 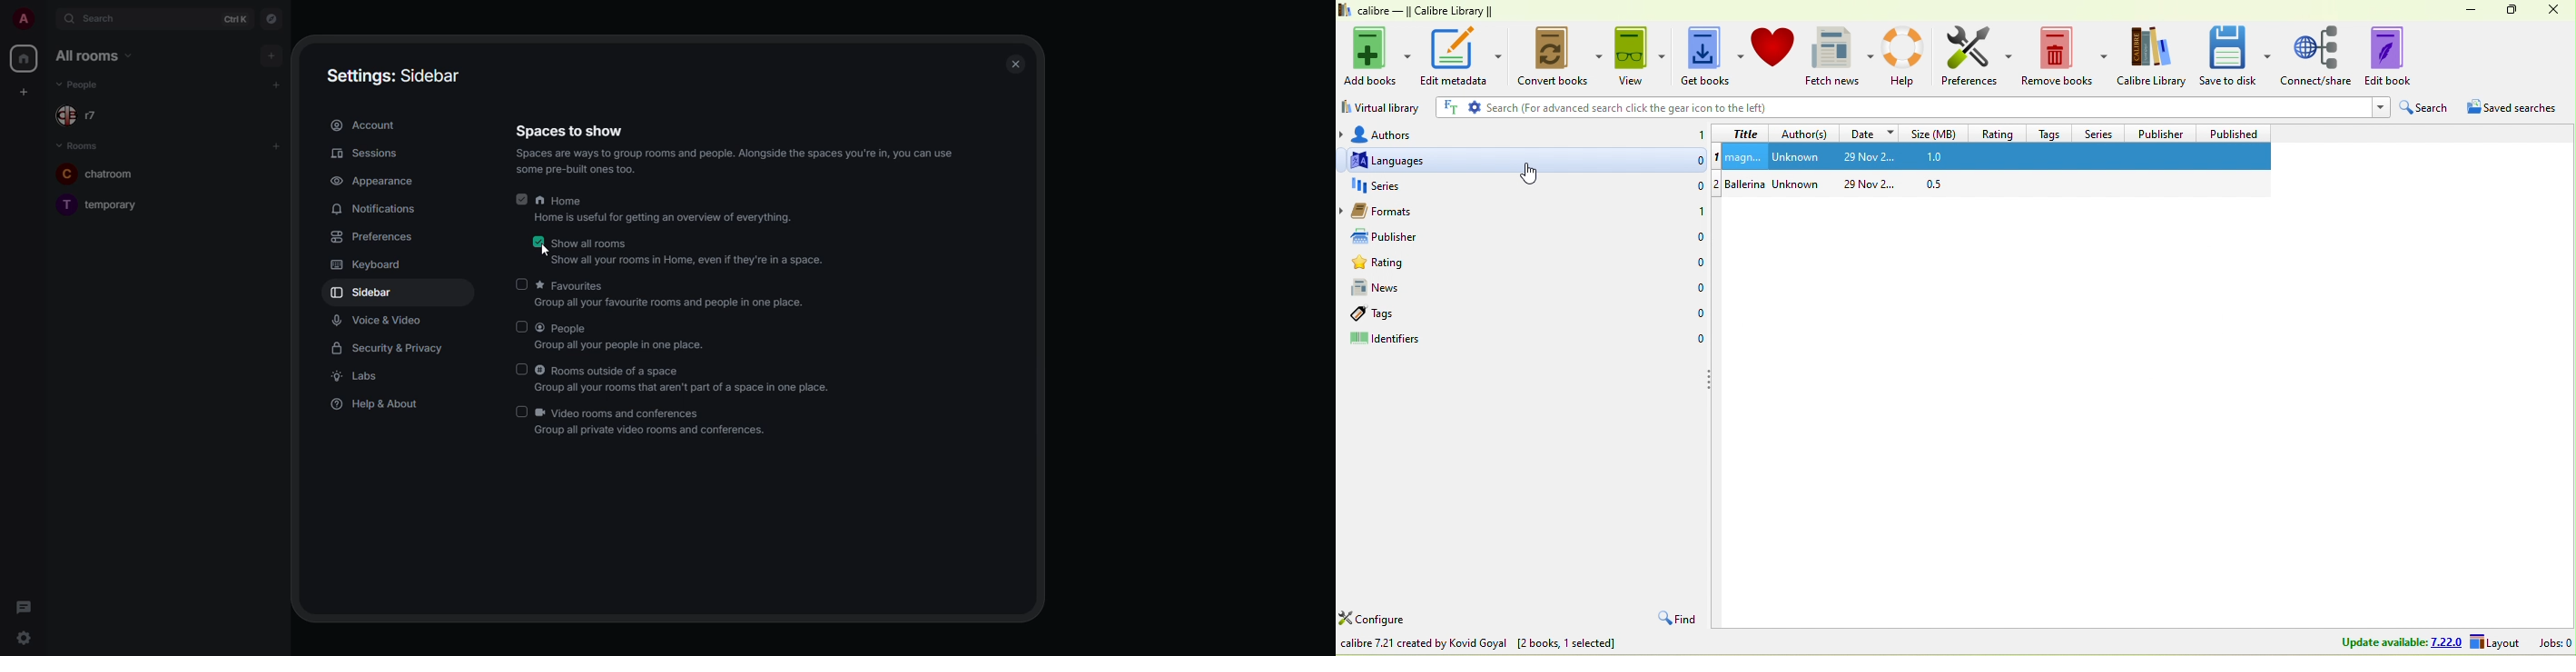 What do you see at coordinates (2045, 134) in the screenshot?
I see `tags` at bounding box center [2045, 134].